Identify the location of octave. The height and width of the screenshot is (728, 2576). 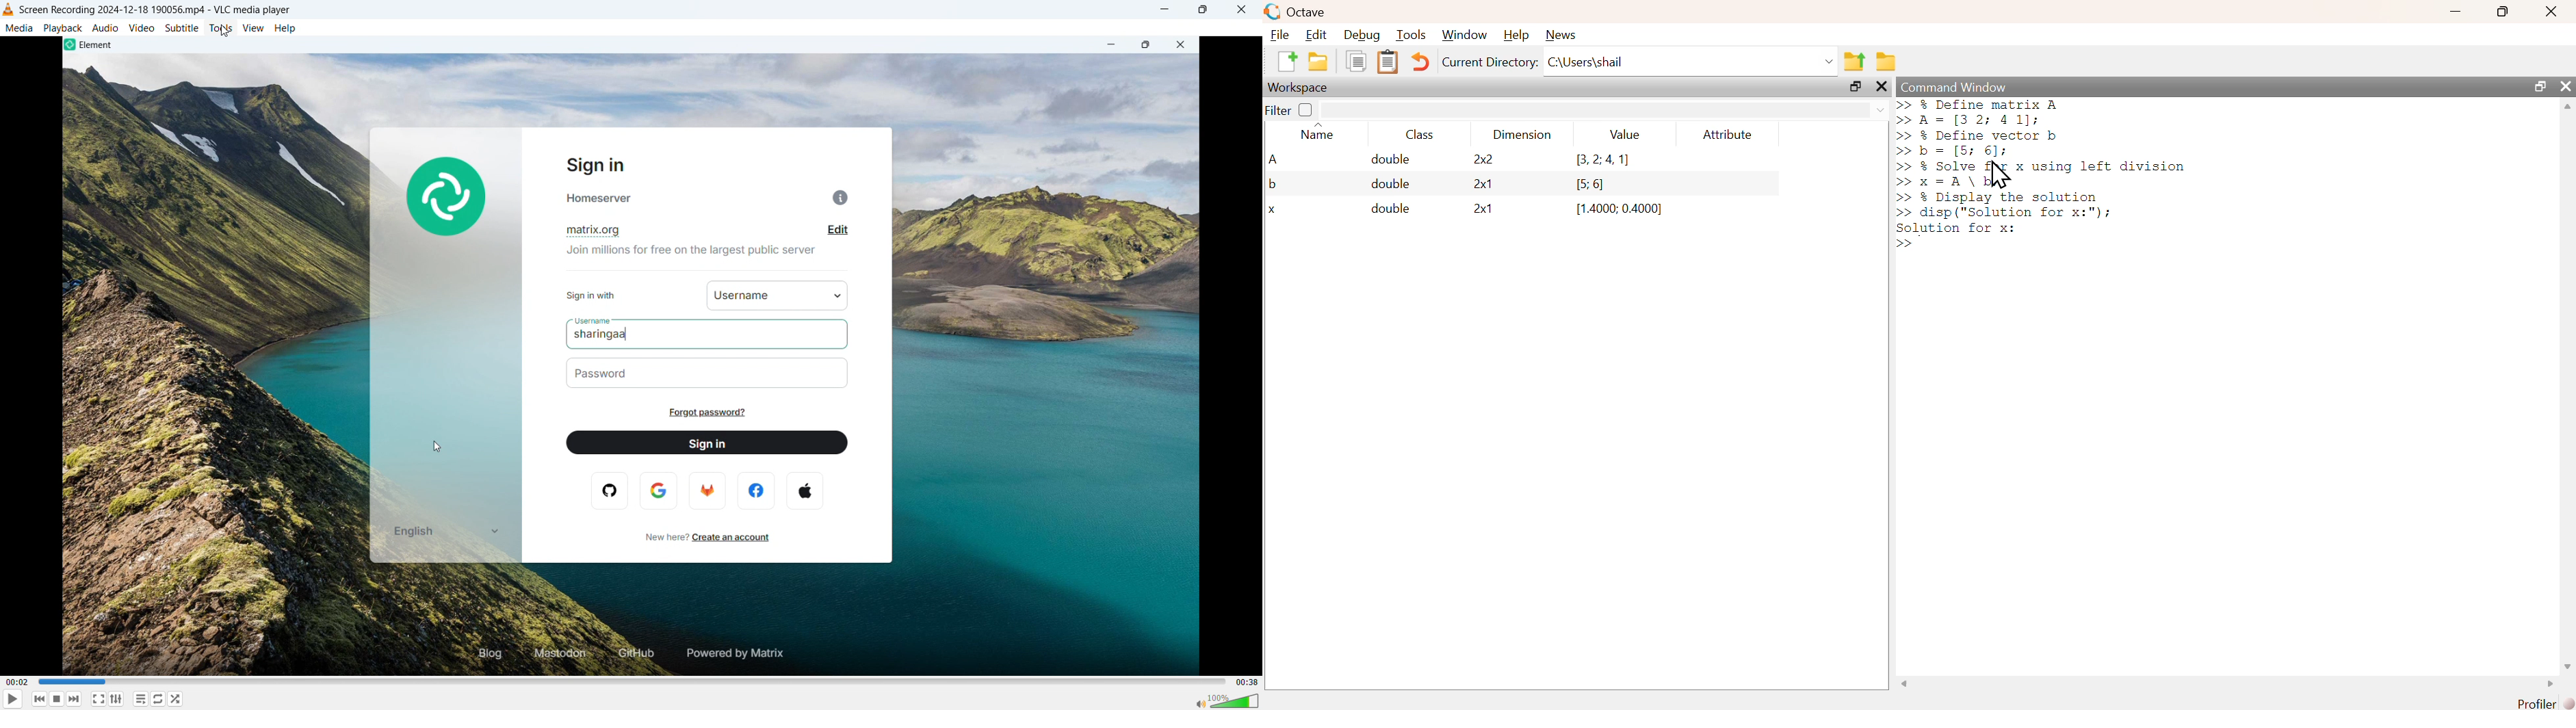
(1297, 12).